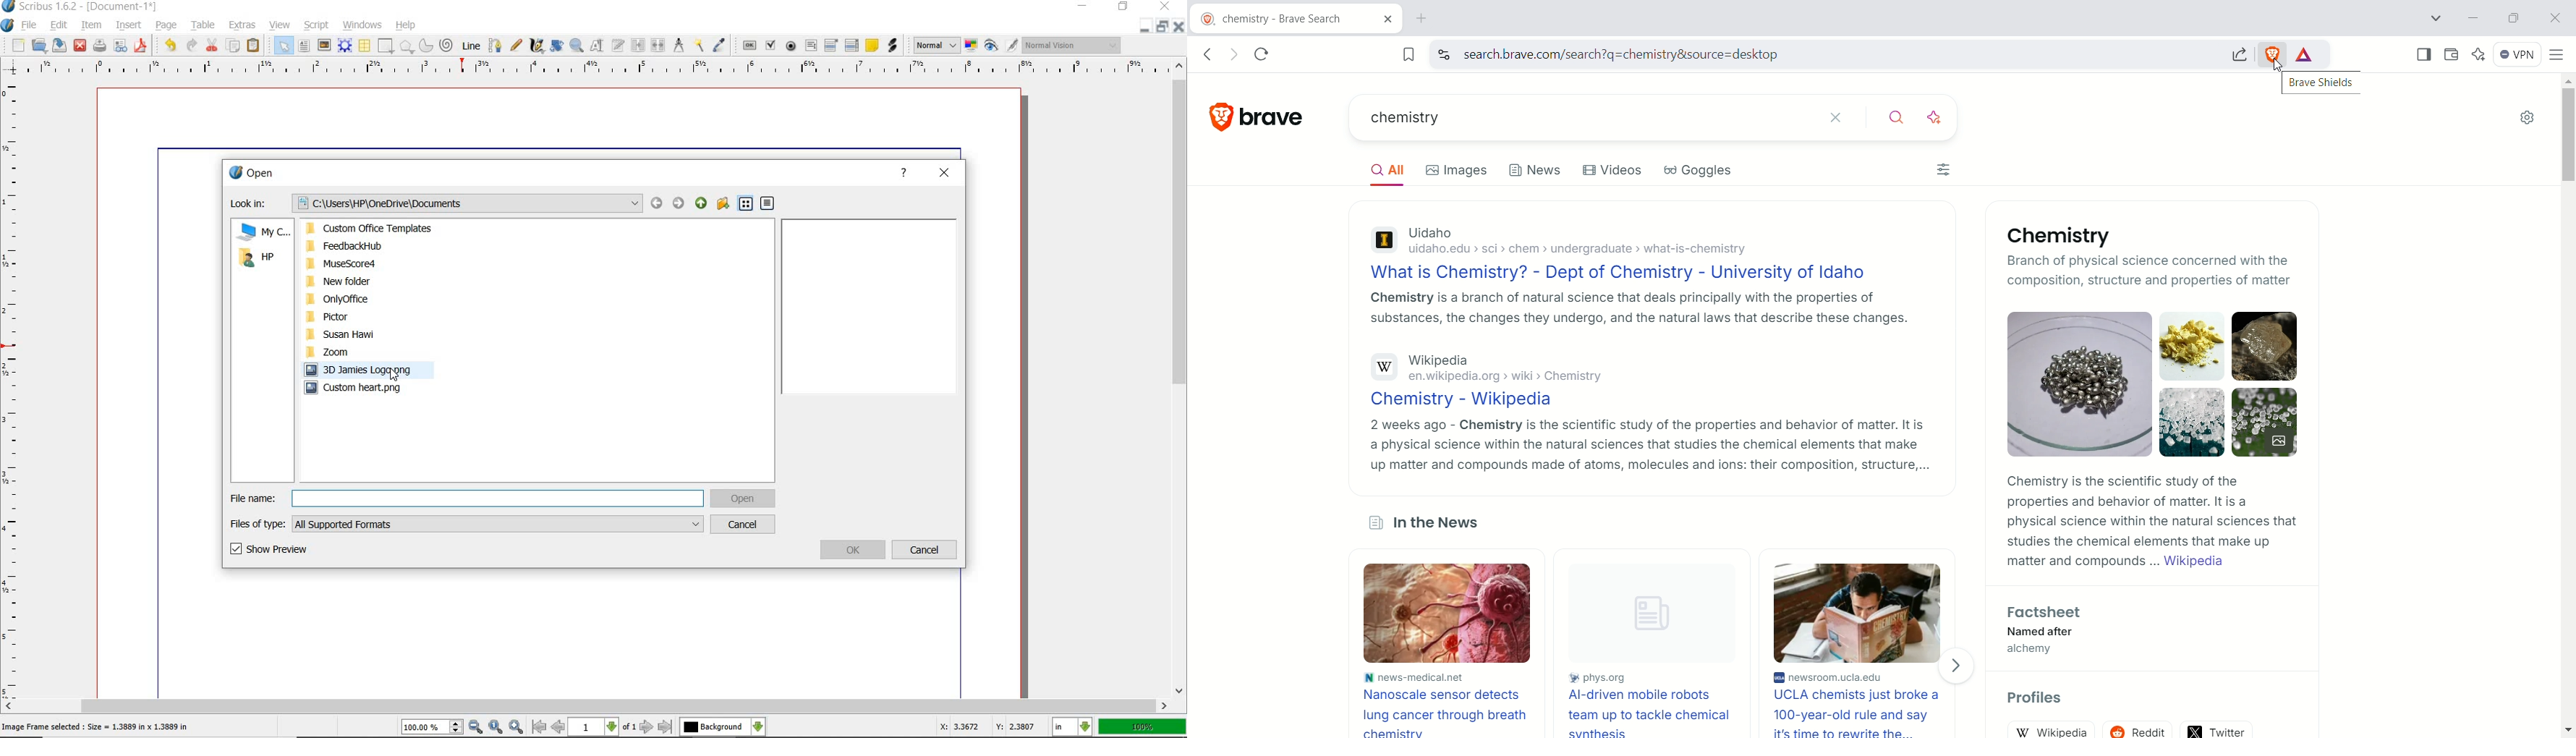  Describe the element at coordinates (944, 175) in the screenshot. I see `close` at that location.